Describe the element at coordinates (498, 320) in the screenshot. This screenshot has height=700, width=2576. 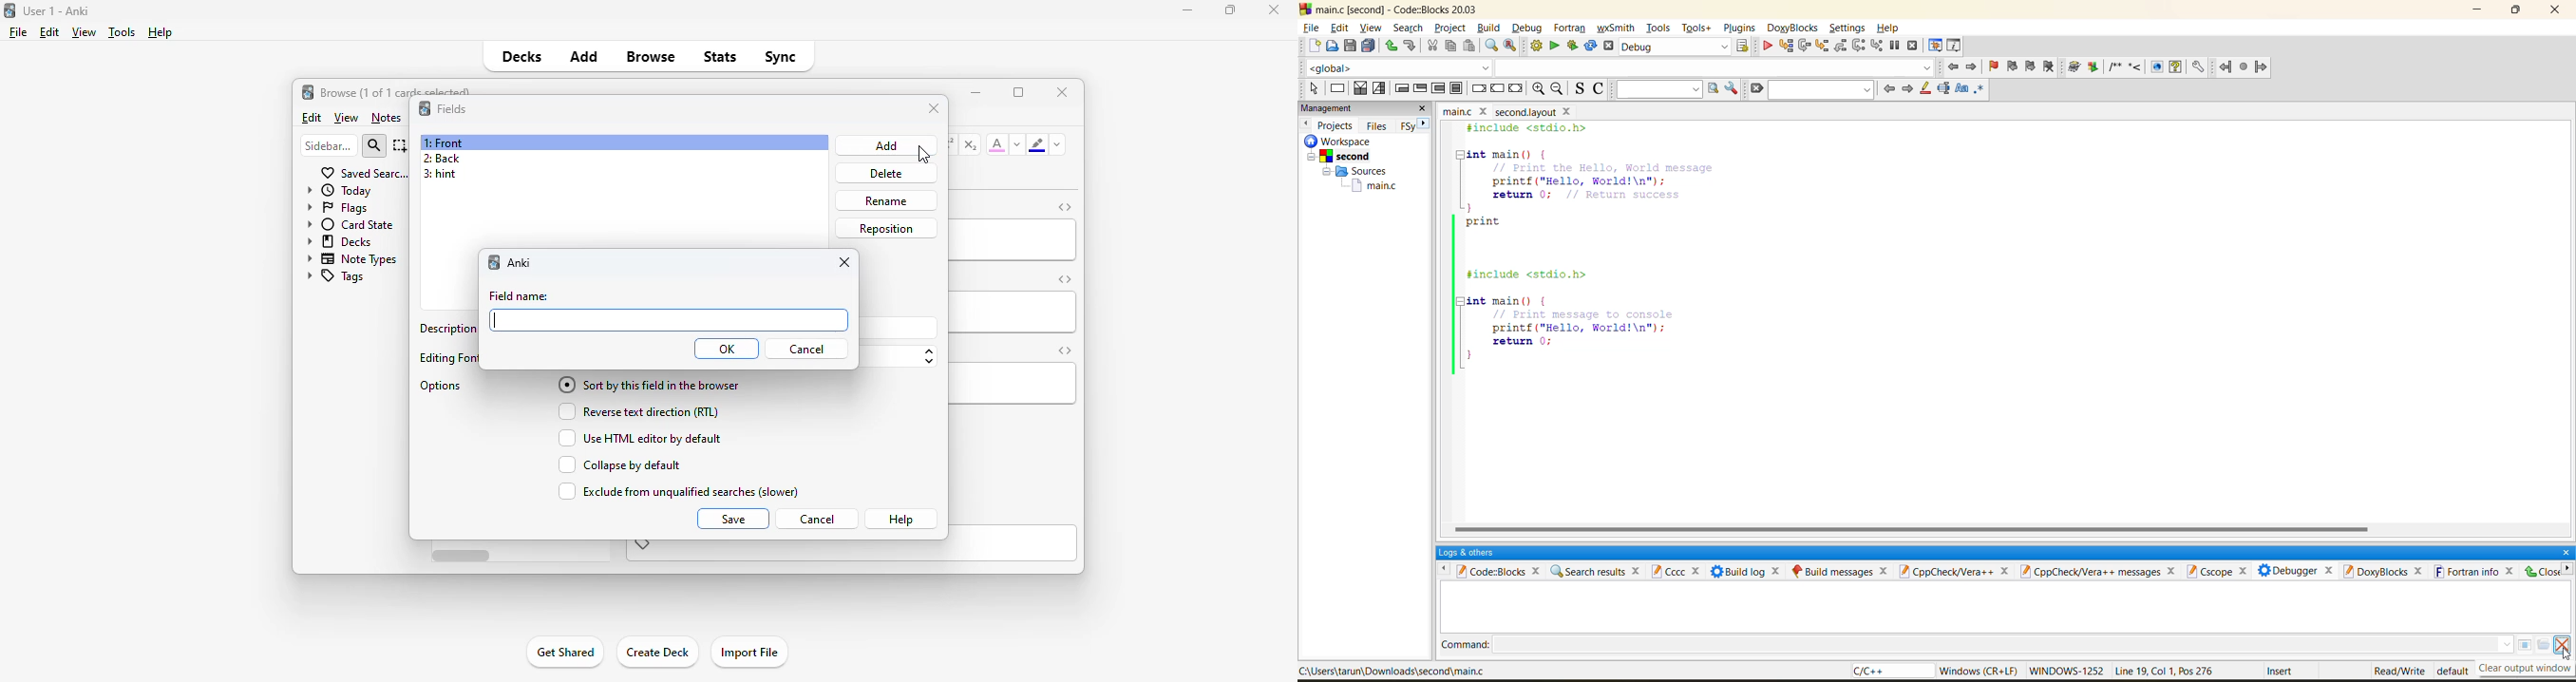
I see `cursor typing` at that location.